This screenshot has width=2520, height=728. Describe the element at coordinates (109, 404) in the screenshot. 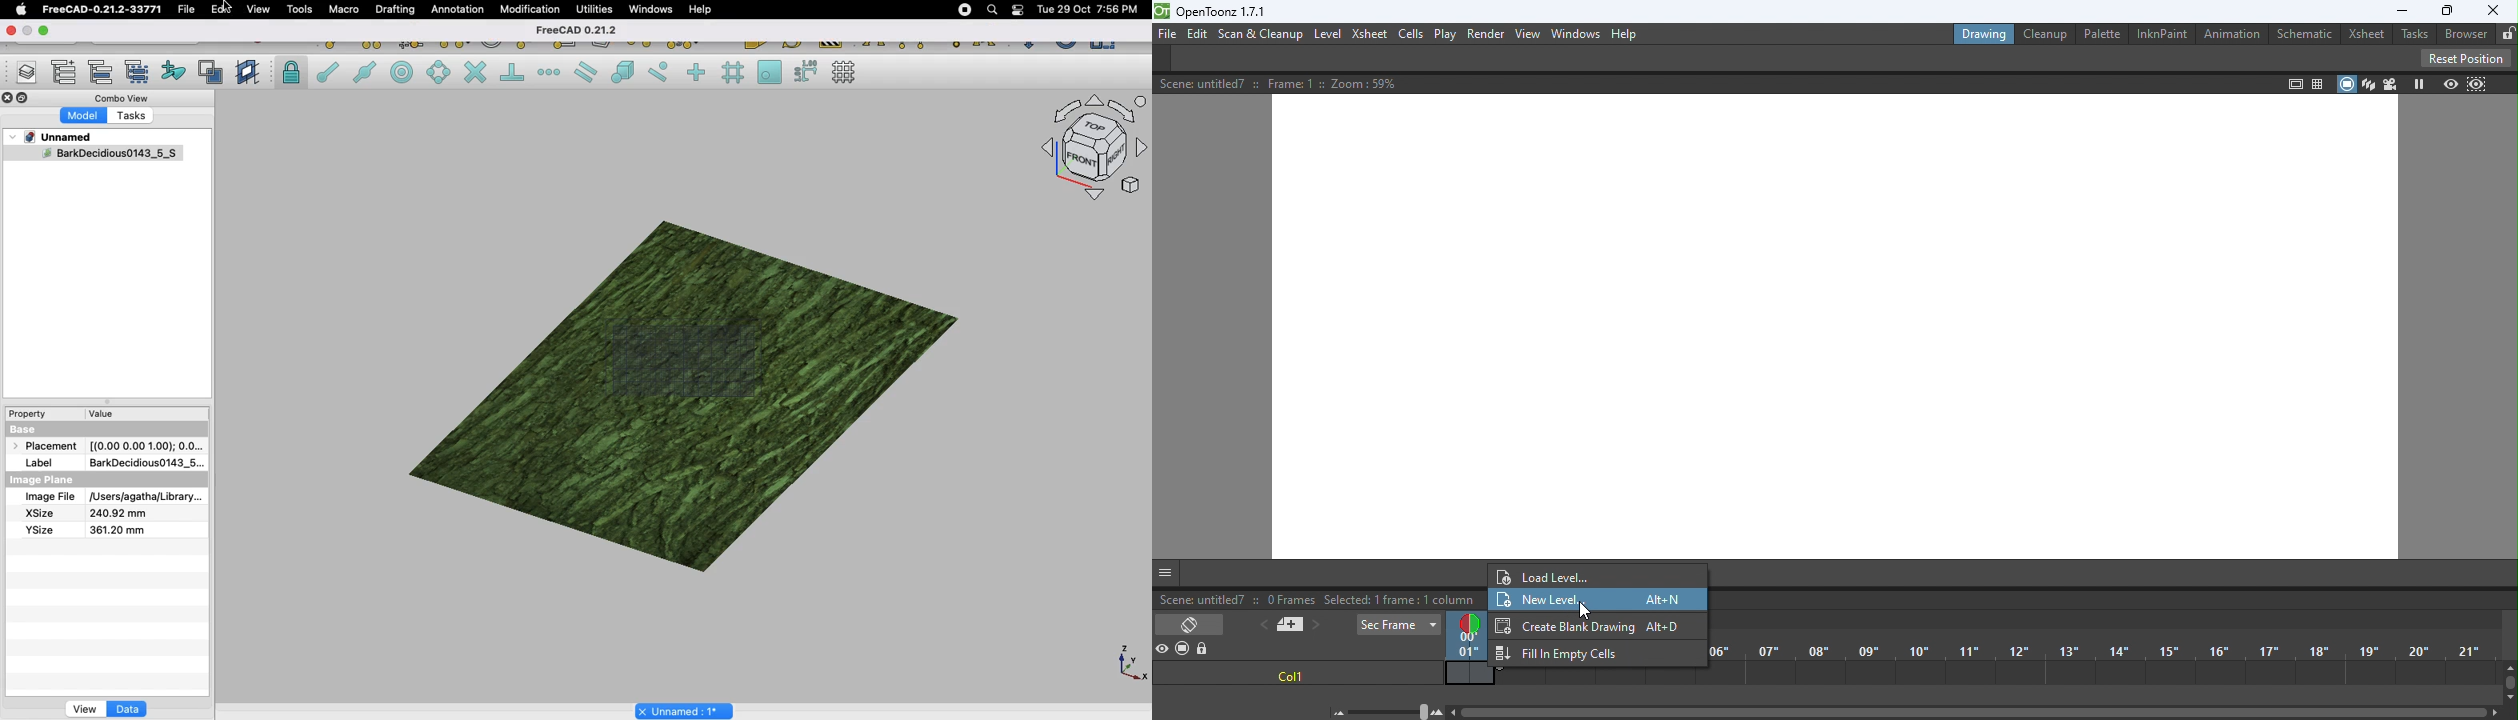

I see `Expan` at that location.